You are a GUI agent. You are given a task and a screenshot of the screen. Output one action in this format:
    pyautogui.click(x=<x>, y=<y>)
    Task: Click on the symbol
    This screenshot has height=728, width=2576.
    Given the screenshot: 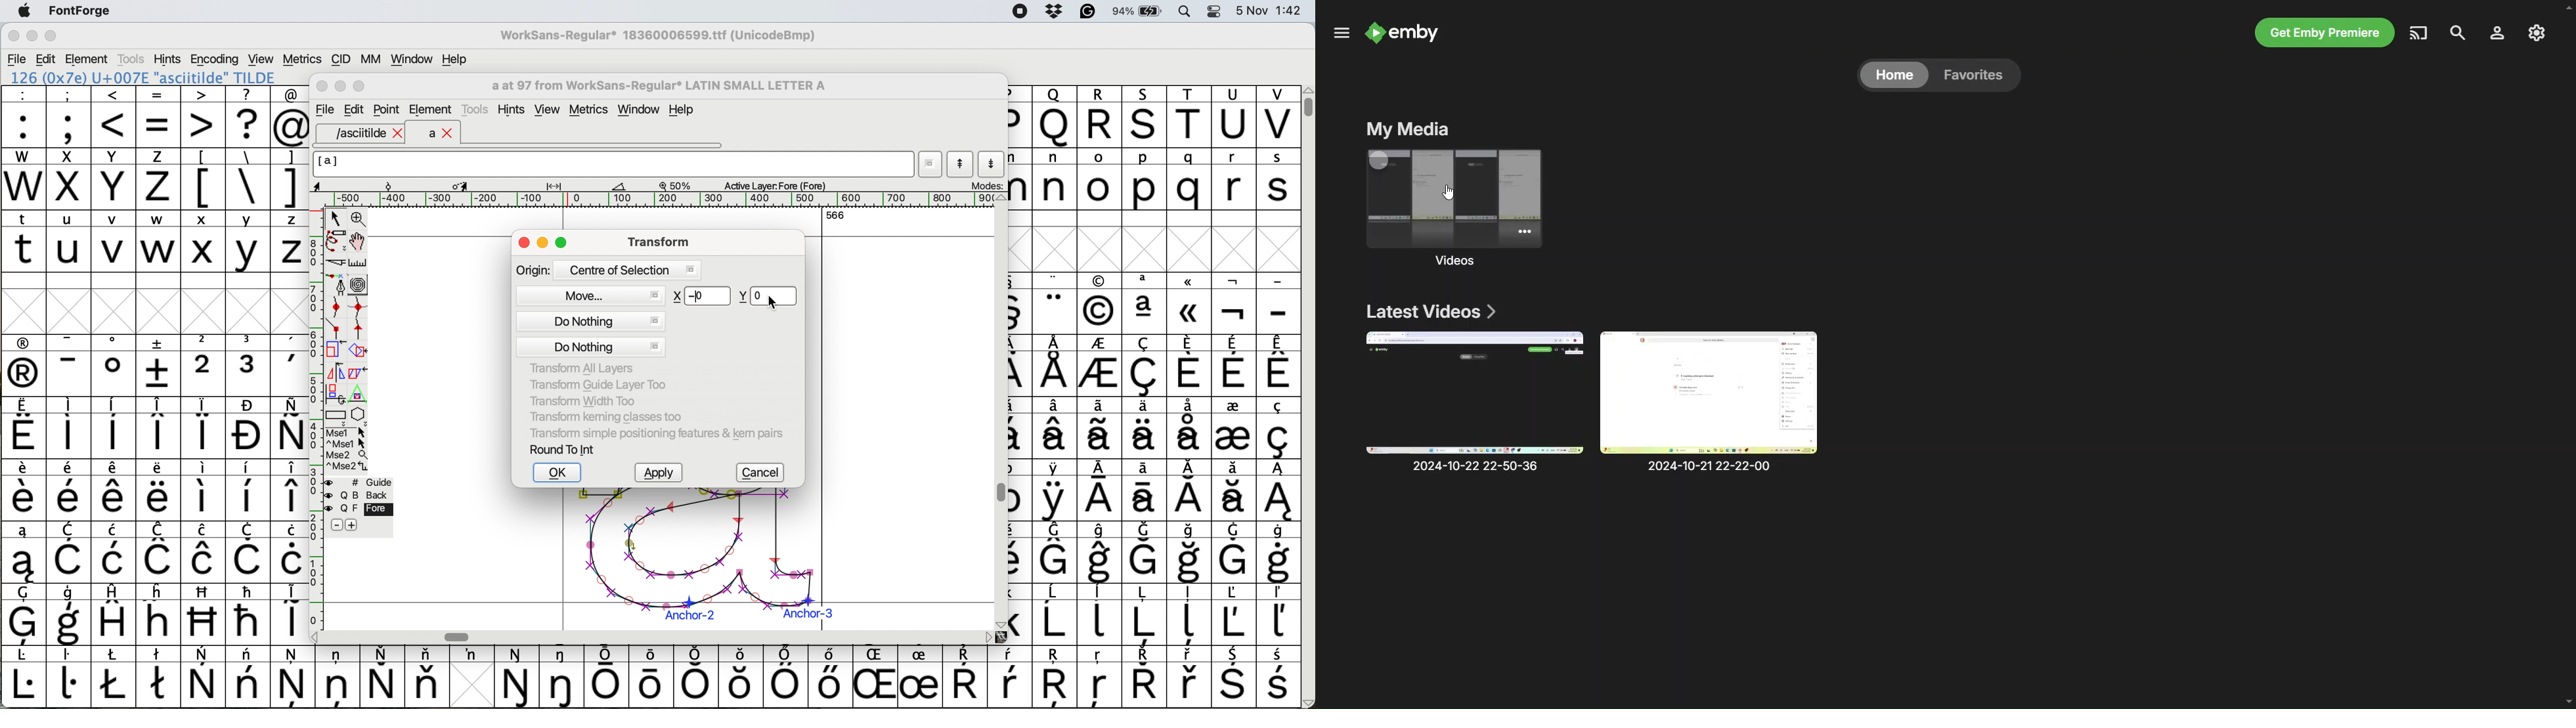 What is the action you would take?
    pyautogui.click(x=159, y=553)
    